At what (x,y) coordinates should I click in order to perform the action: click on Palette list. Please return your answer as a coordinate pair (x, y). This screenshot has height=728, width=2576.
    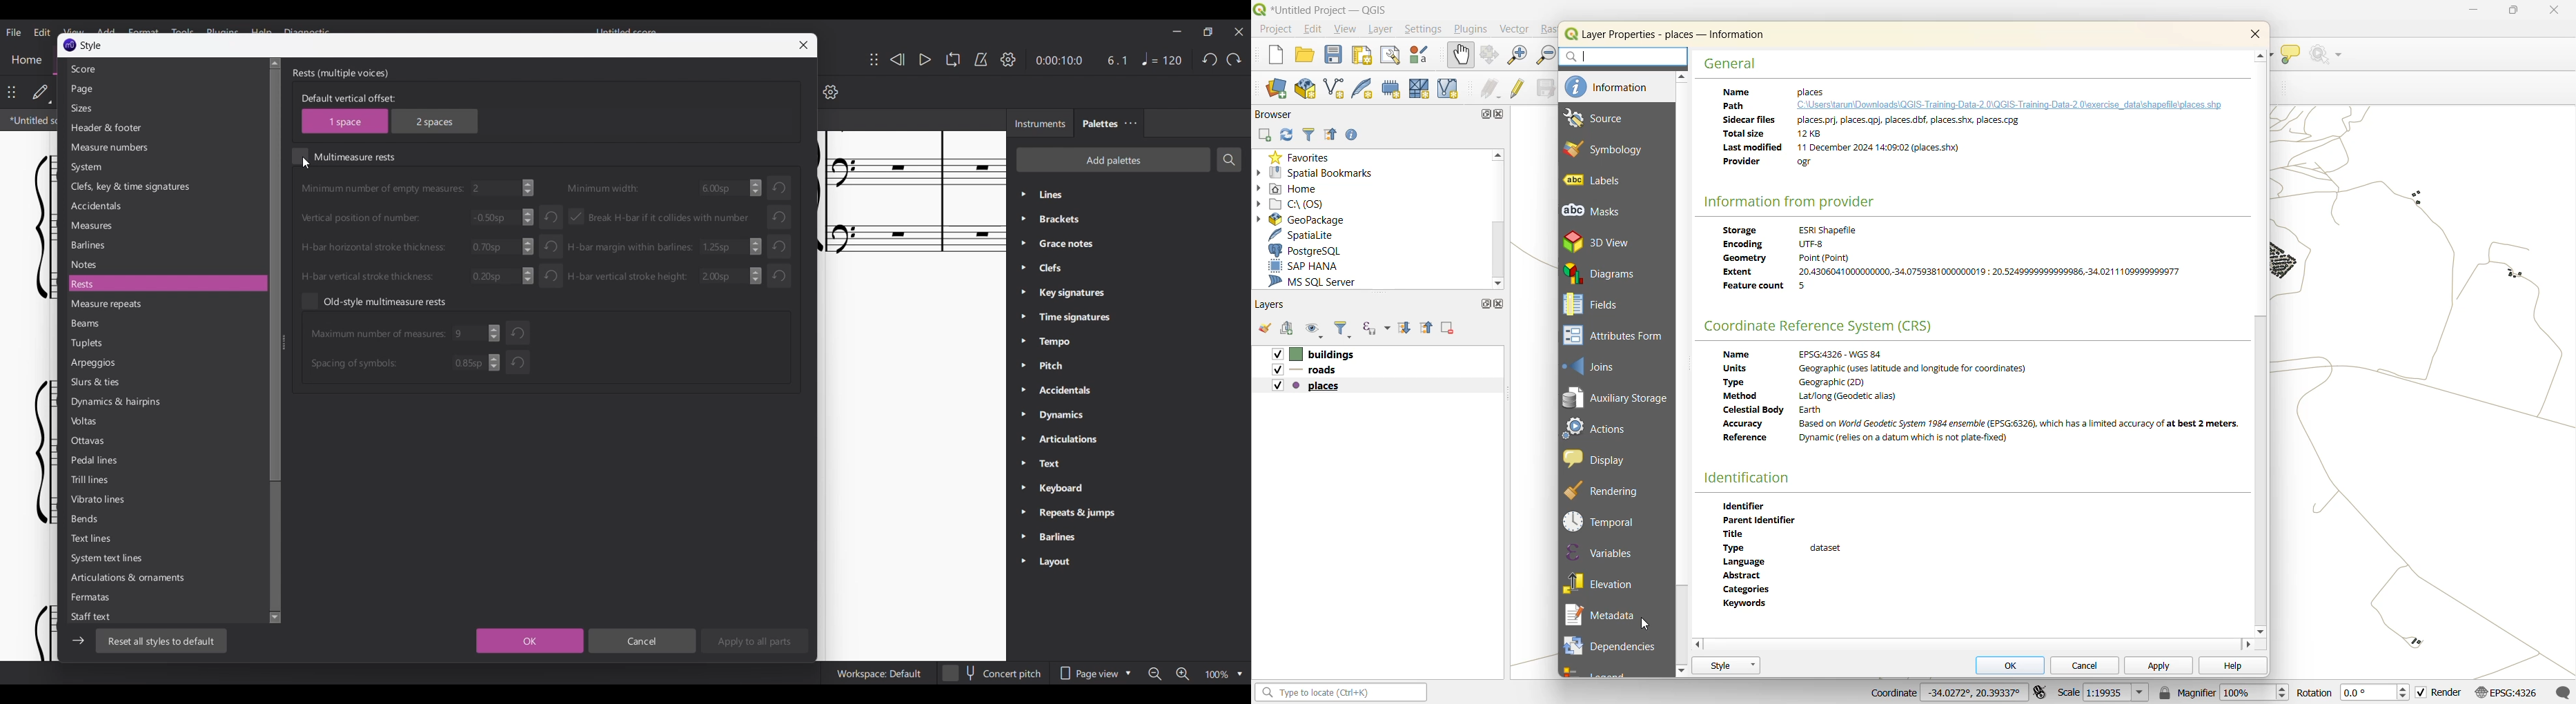
    Looking at the image, I should click on (1142, 379).